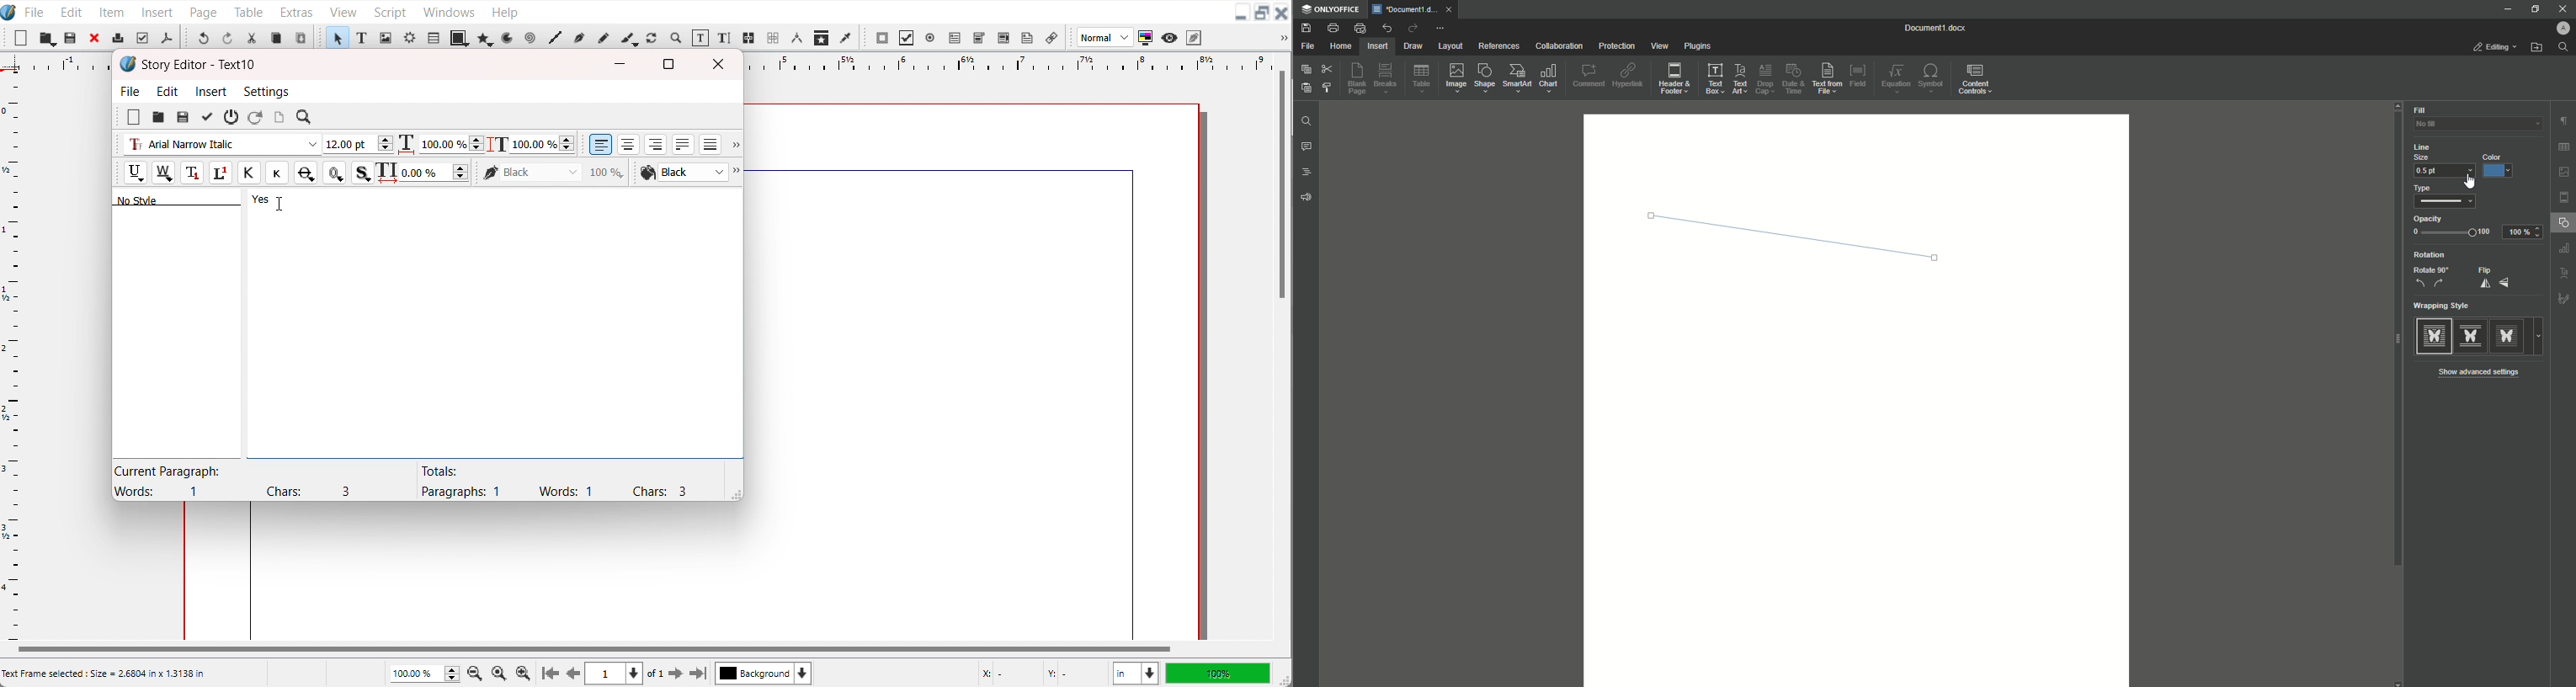 This screenshot has width=2576, height=700. I want to click on Edit, so click(69, 11).